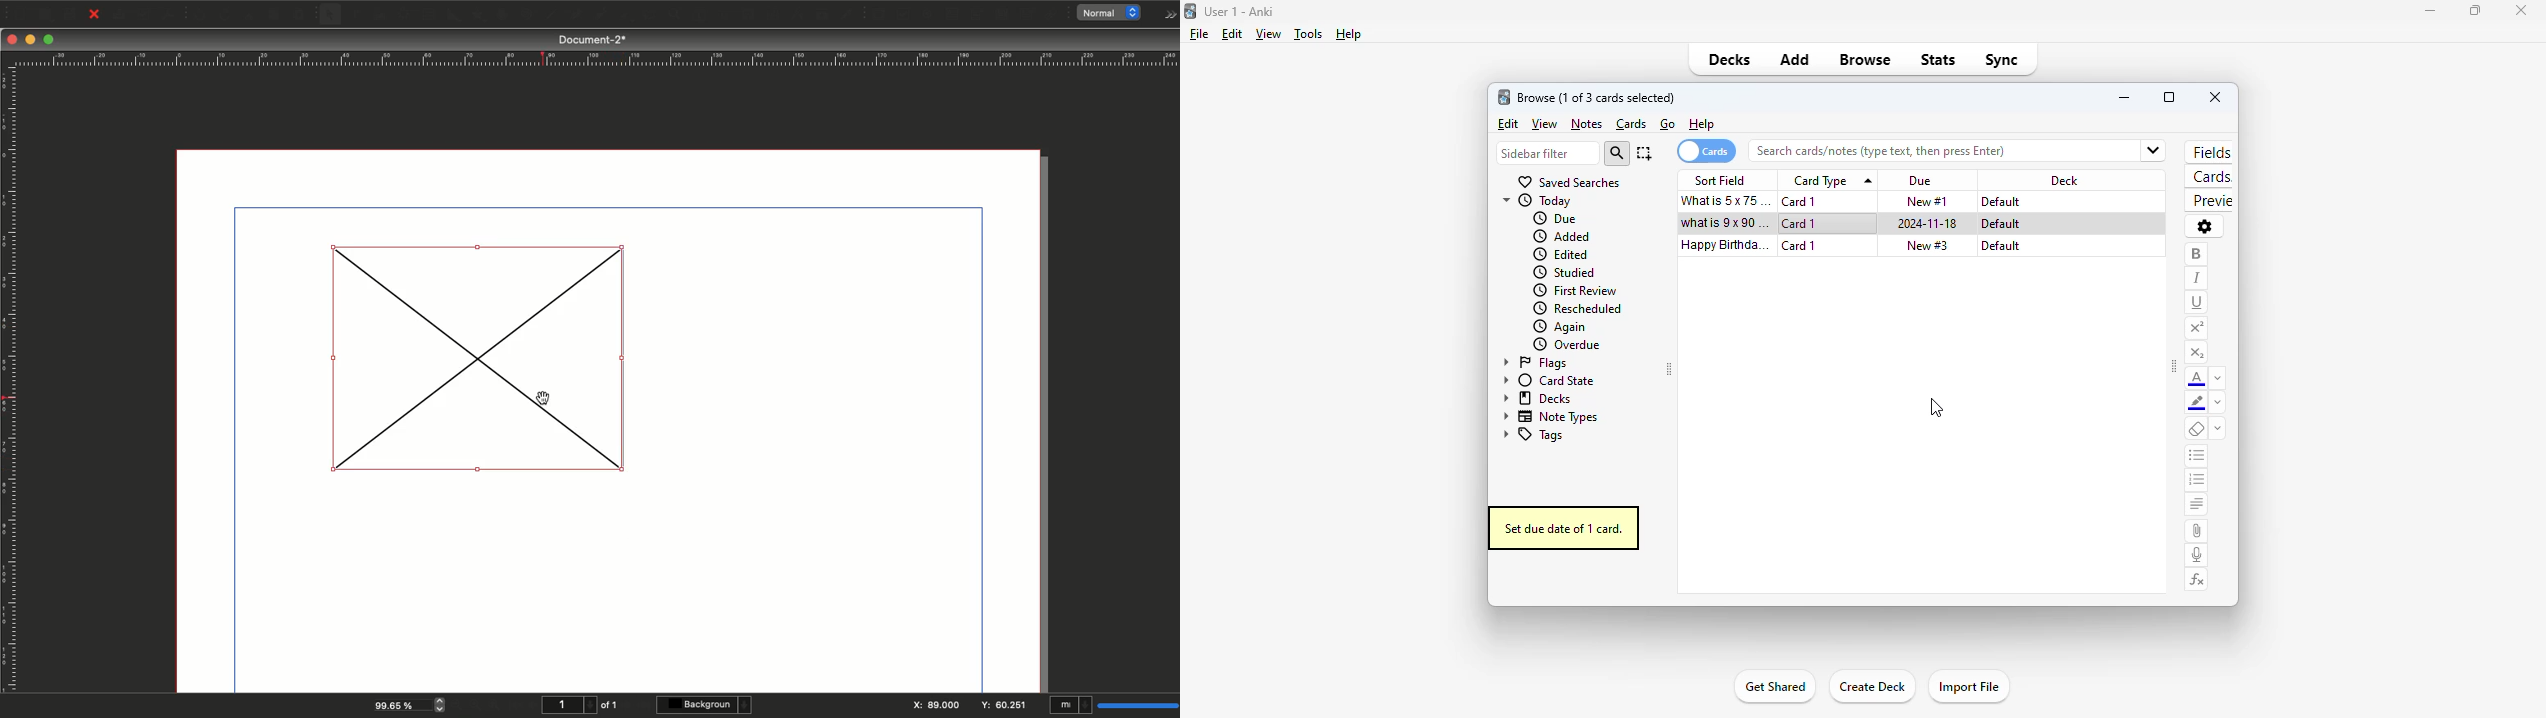  I want to click on close, so click(2523, 11).